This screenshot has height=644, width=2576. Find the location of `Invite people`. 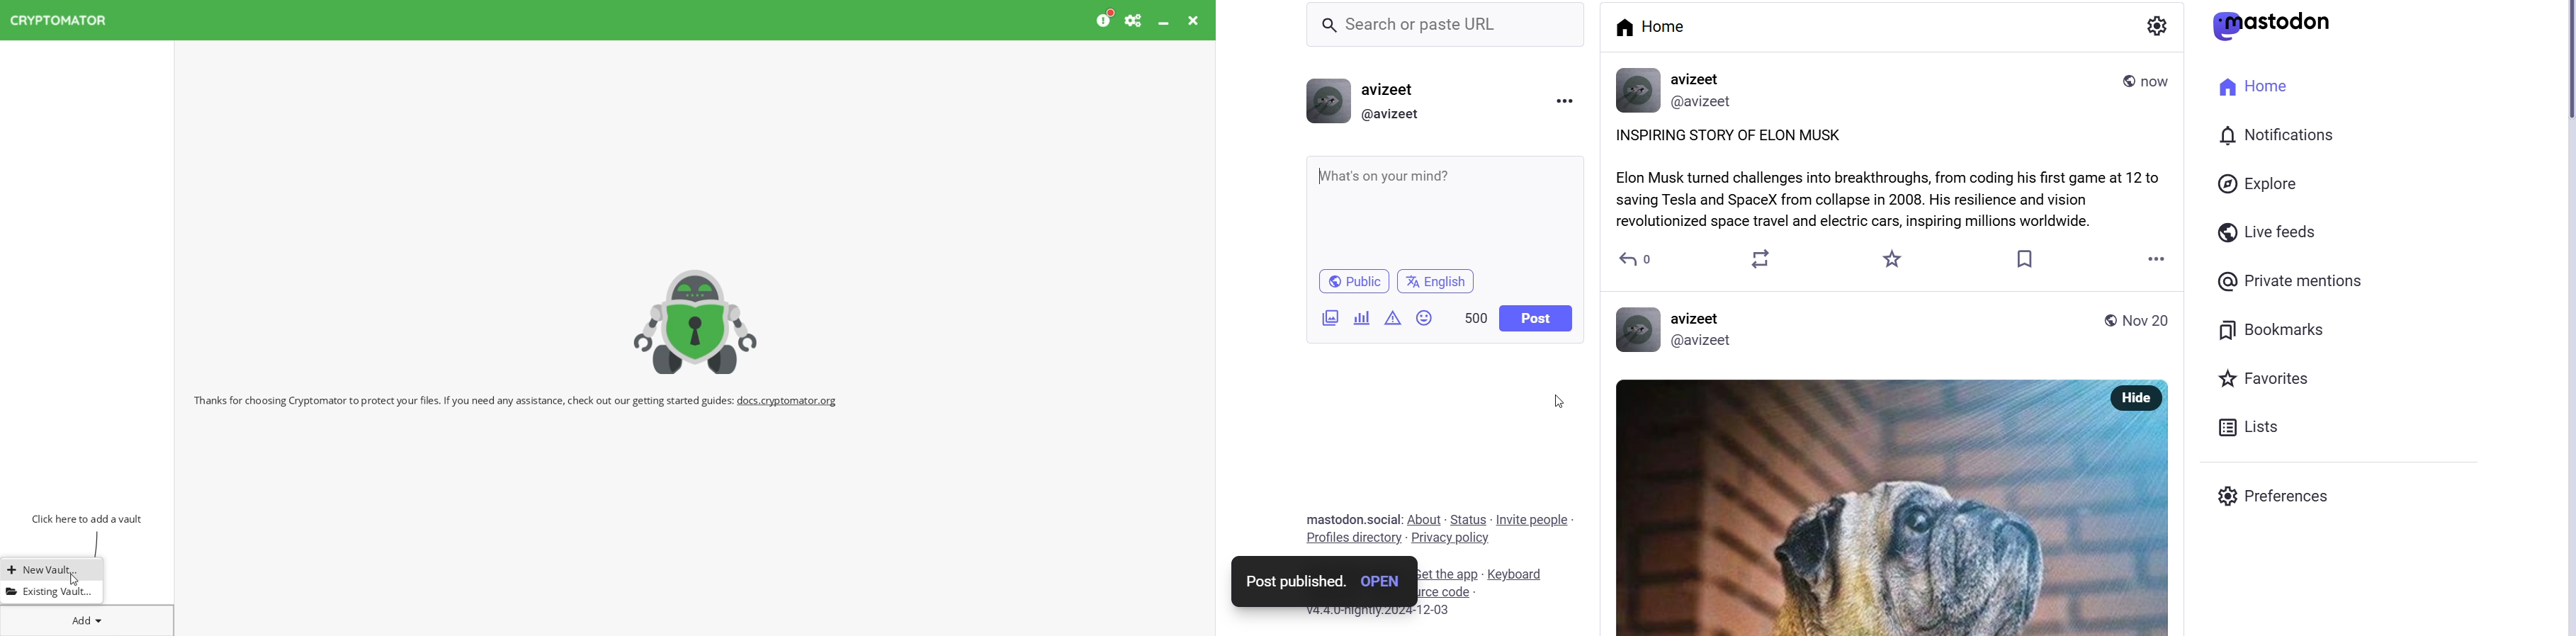

Invite people is located at coordinates (1534, 518).